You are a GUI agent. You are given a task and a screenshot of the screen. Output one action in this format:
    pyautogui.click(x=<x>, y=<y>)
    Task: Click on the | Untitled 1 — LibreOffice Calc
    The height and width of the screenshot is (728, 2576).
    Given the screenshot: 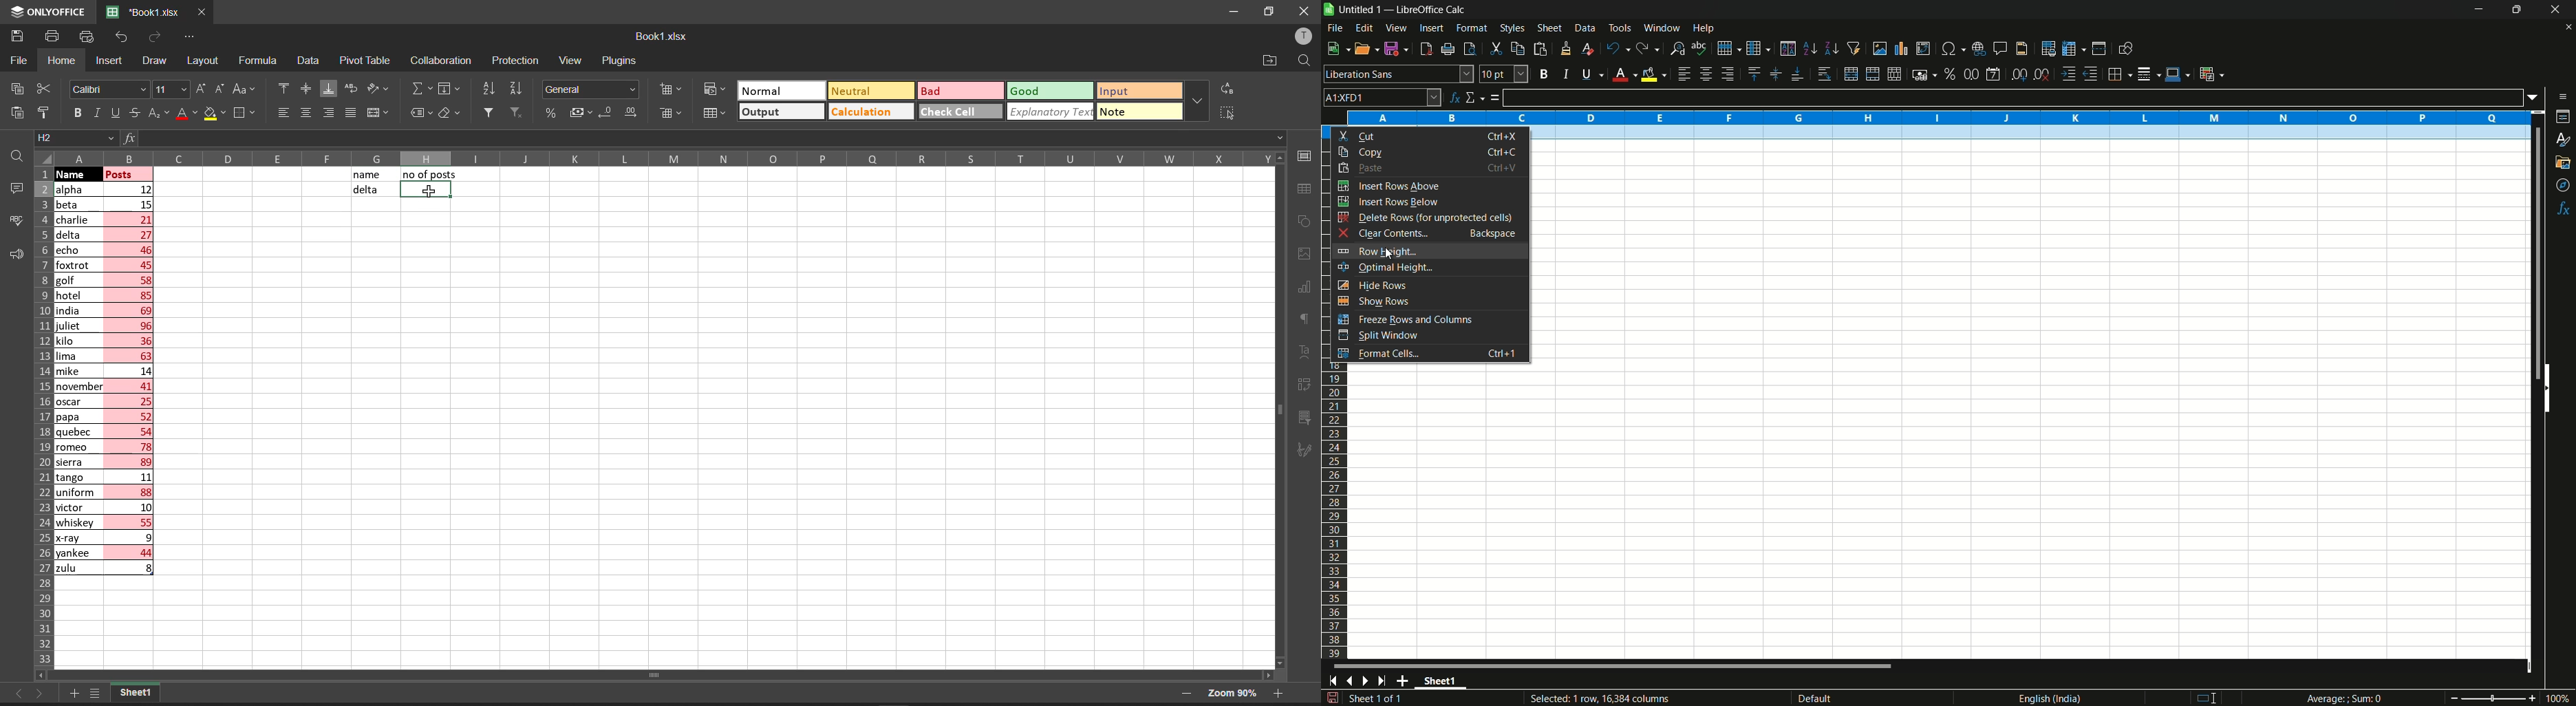 What is the action you would take?
    pyautogui.click(x=1400, y=8)
    